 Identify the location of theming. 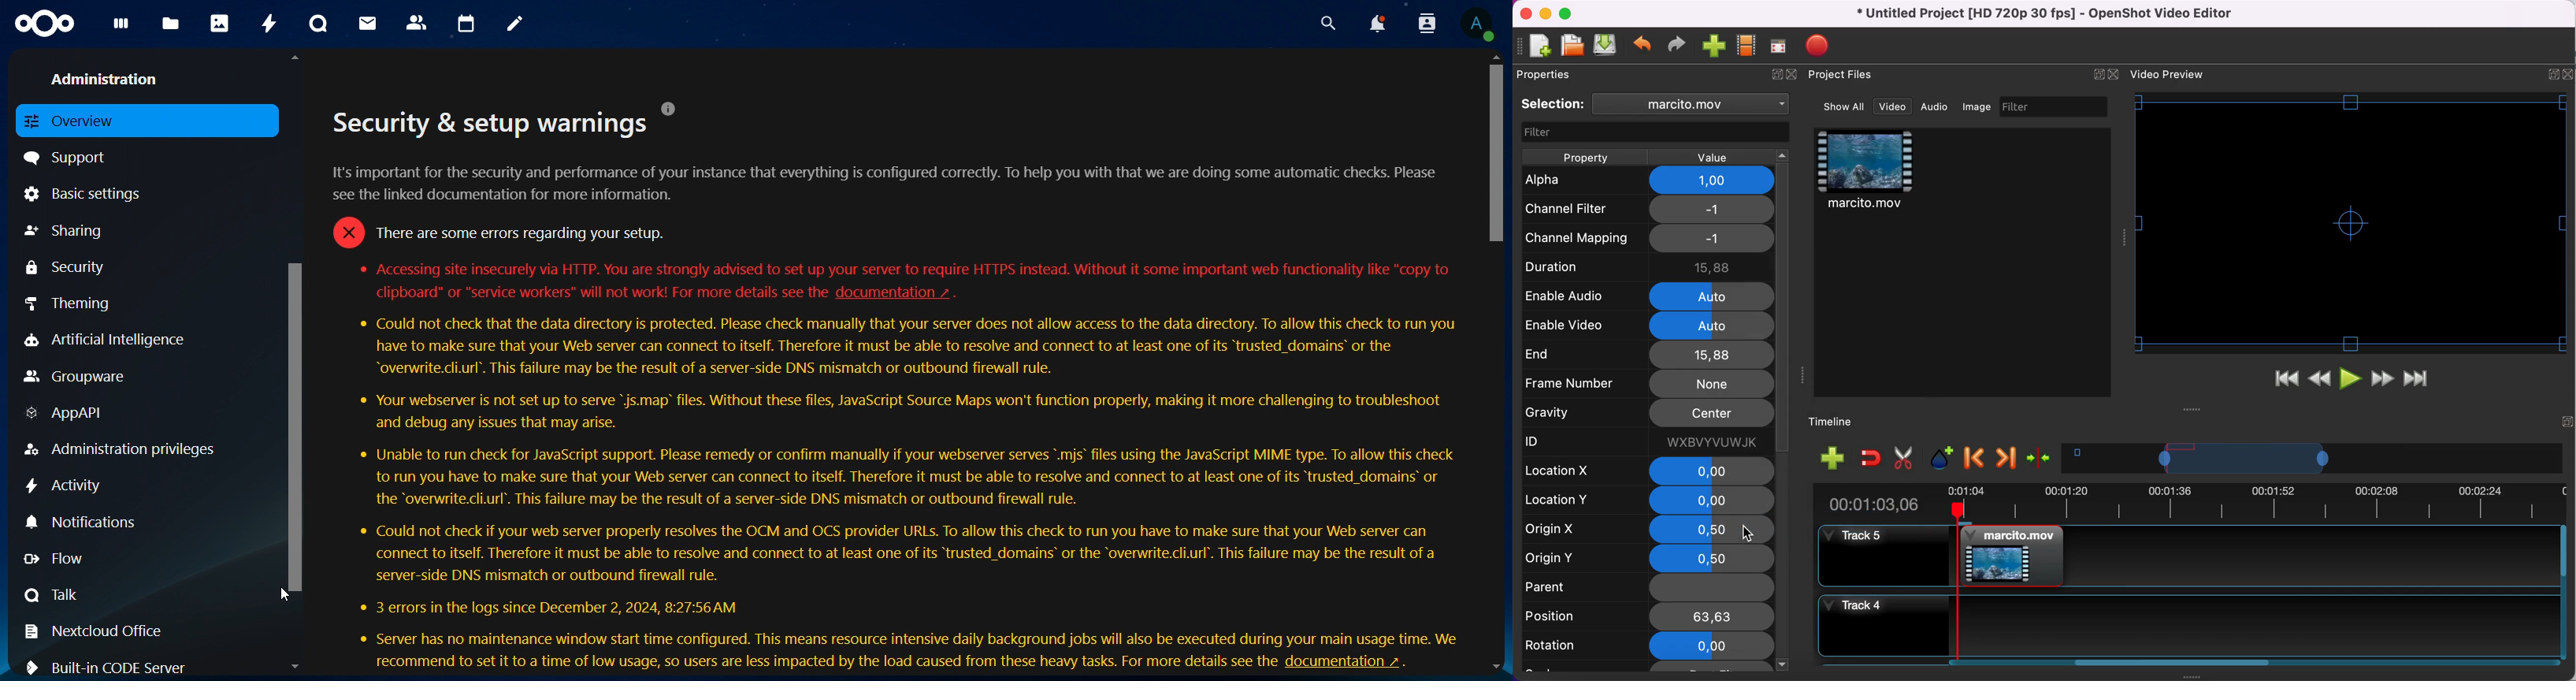
(81, 303).